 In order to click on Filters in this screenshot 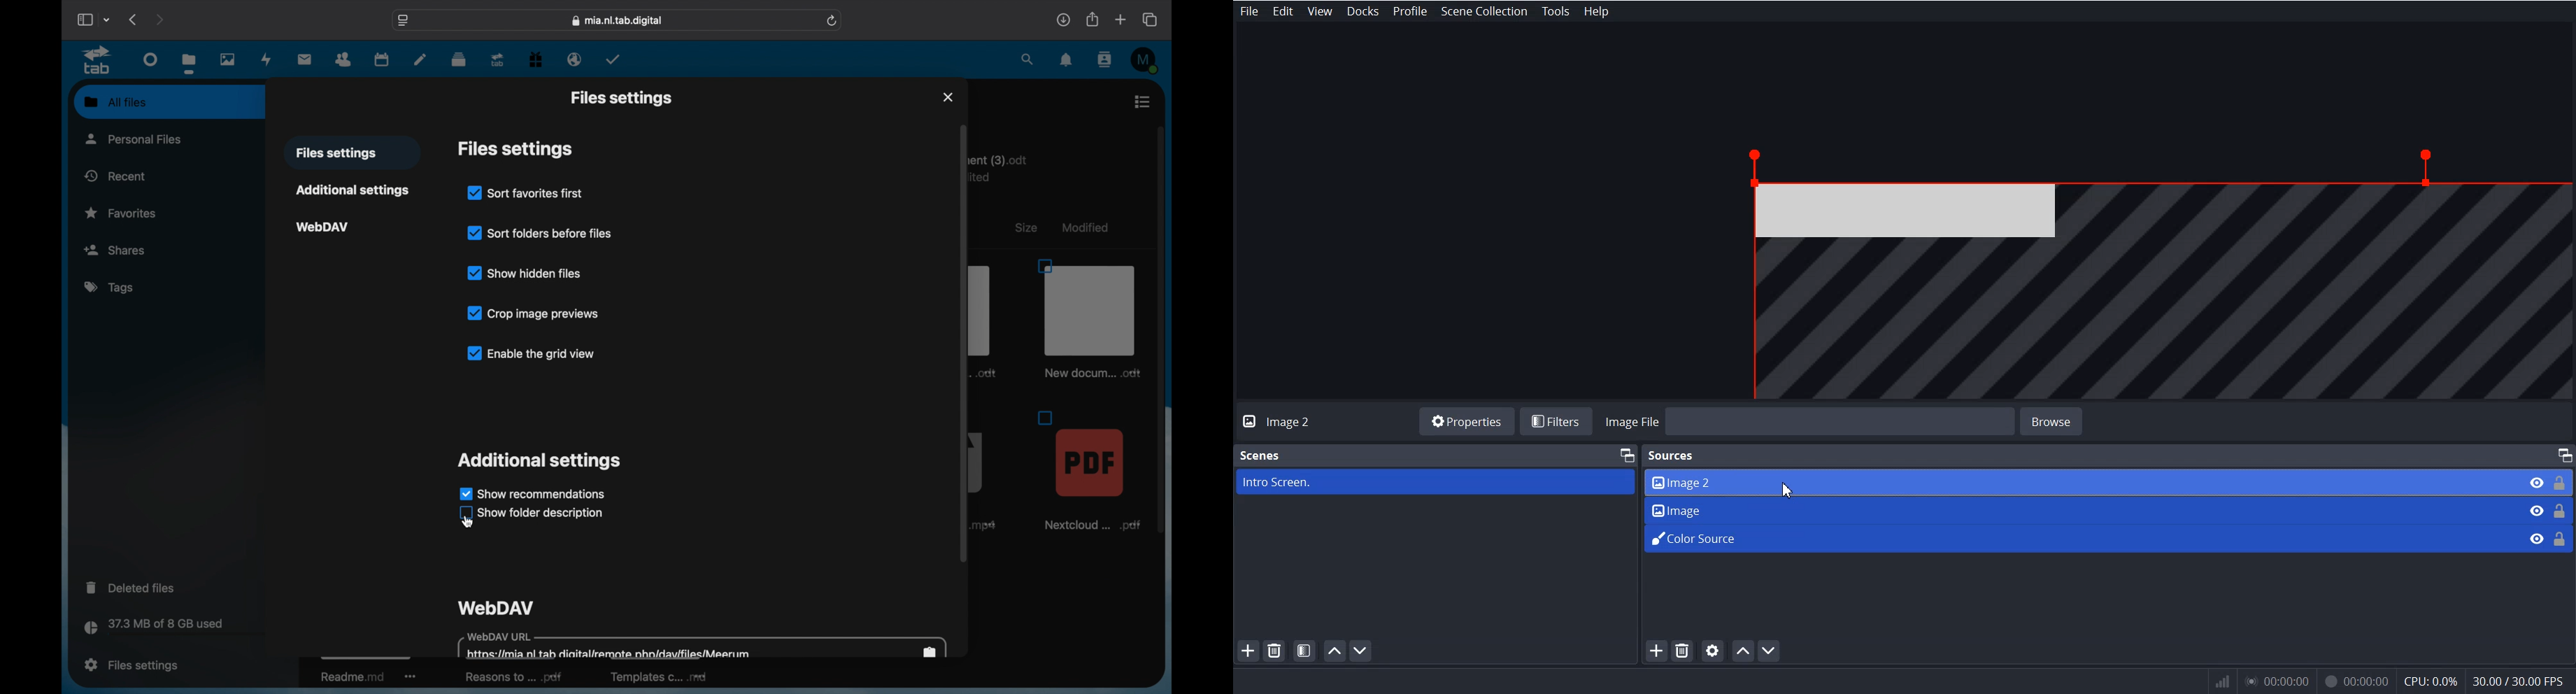, I will do `click(1559, 421)`.